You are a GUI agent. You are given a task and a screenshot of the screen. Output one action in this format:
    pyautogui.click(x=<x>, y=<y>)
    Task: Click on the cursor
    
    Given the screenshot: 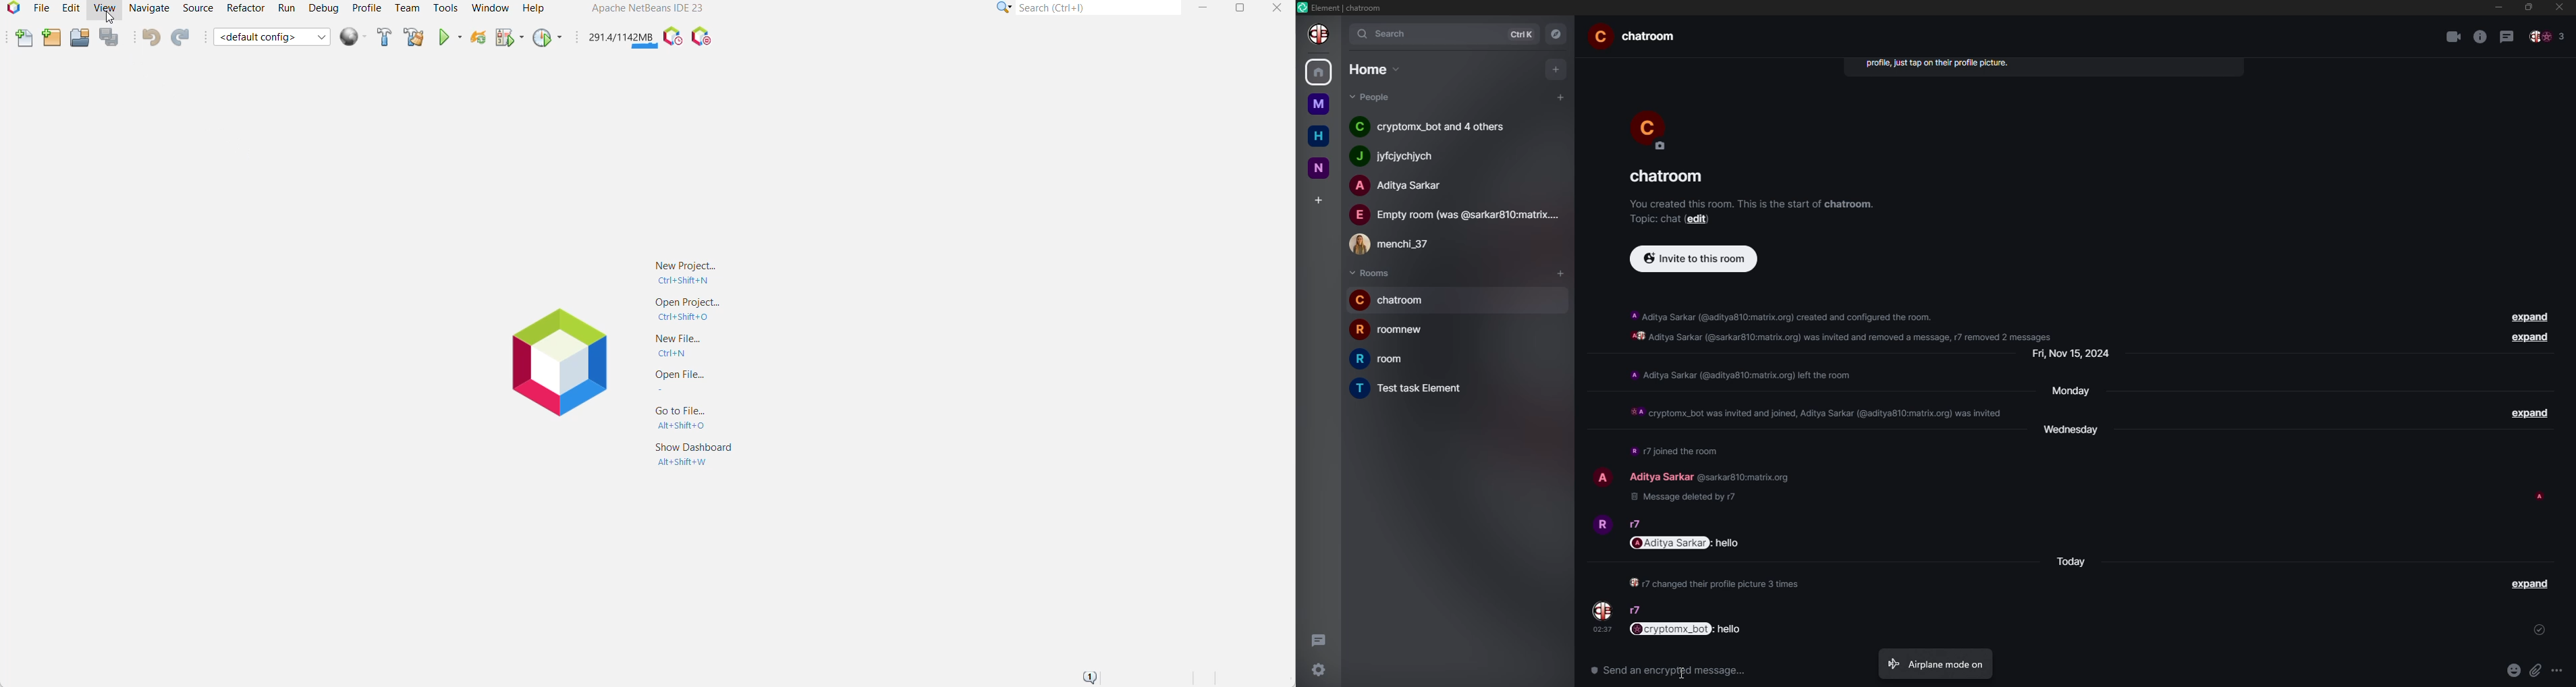 What is the action you would take?
    pyautogui.click(x=1683, y=672)
    